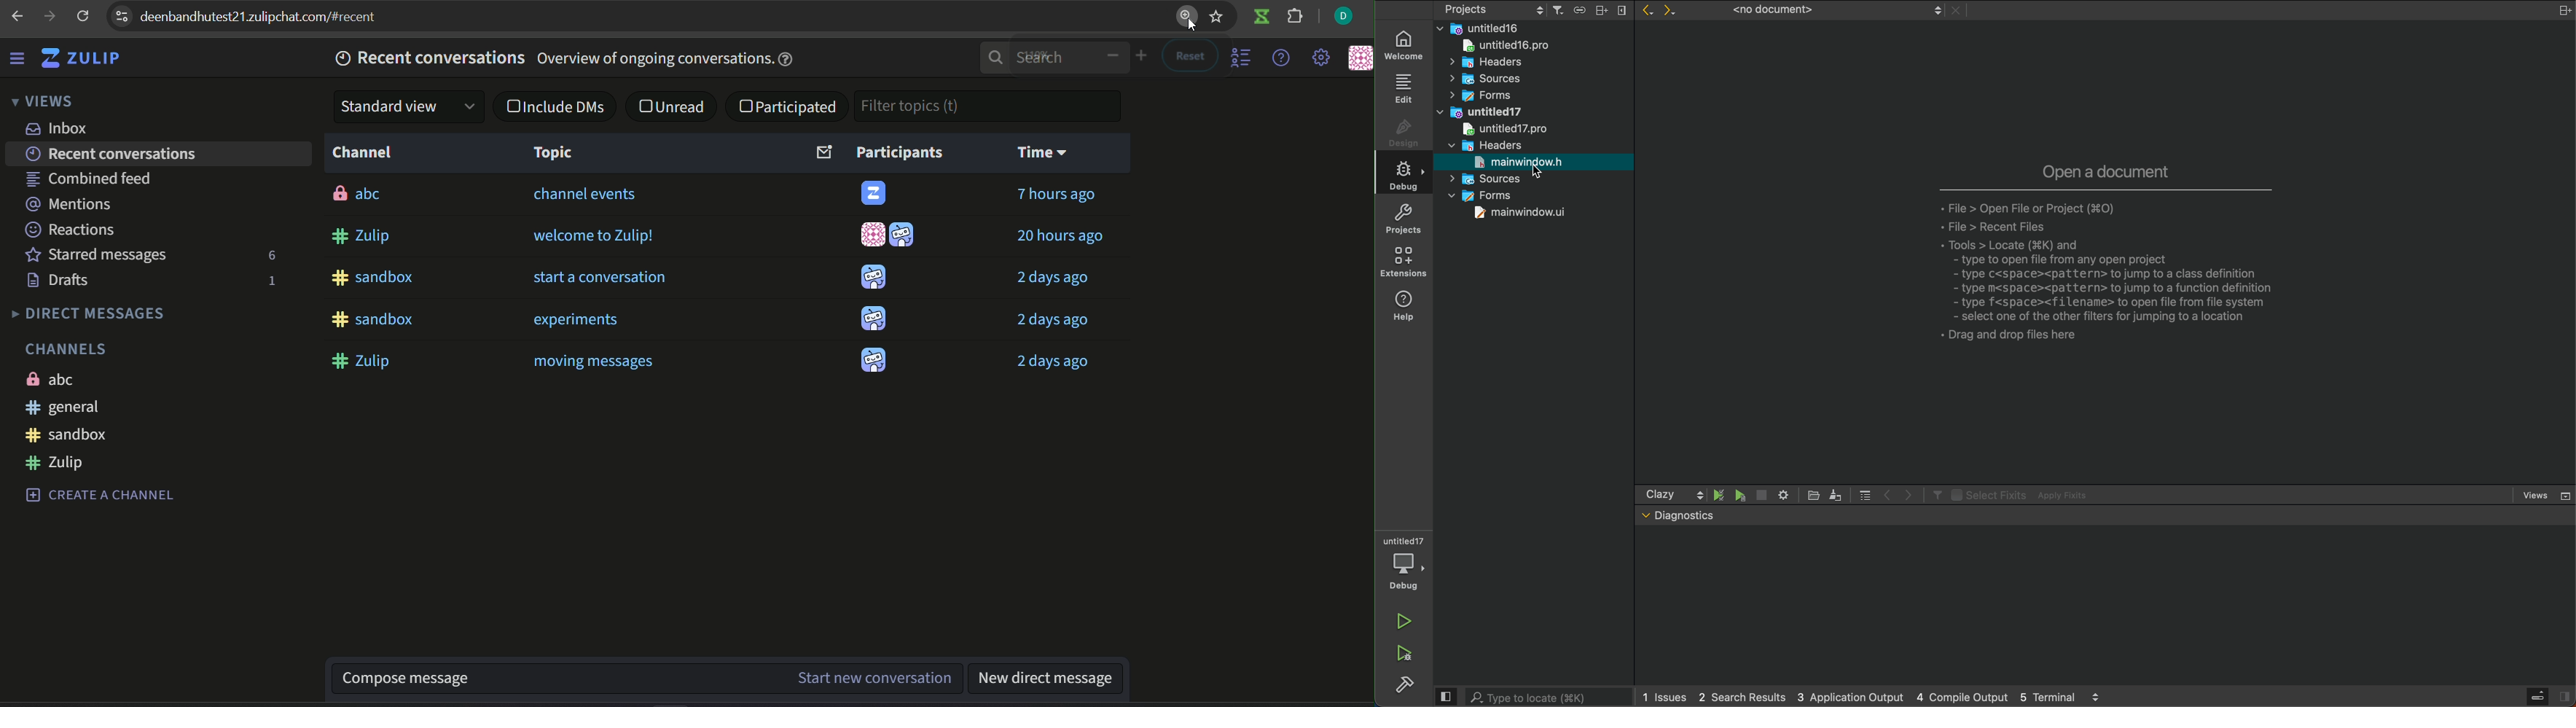 This screenshot has width=2576, height=728. I want to click on Recent conversations overview of ongoing convedrsations, so click(568, 60).